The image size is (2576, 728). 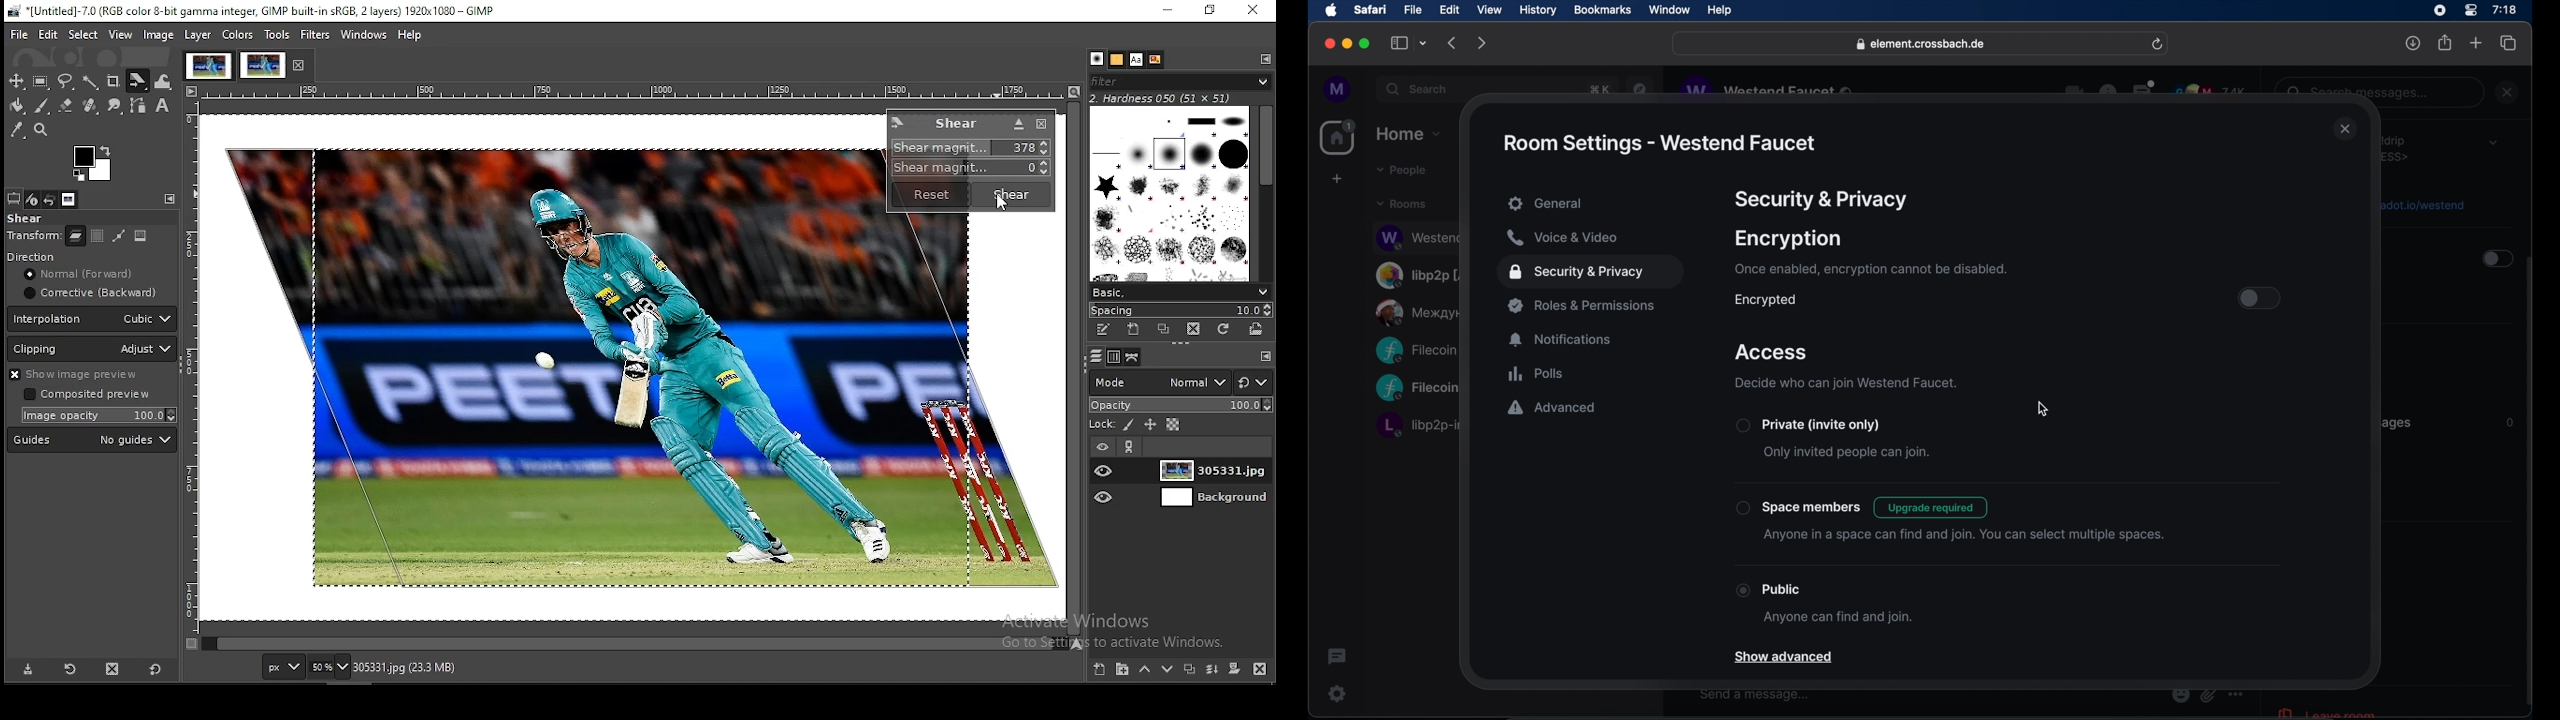 I want to click on interpolation , so click(x=92, y=319).